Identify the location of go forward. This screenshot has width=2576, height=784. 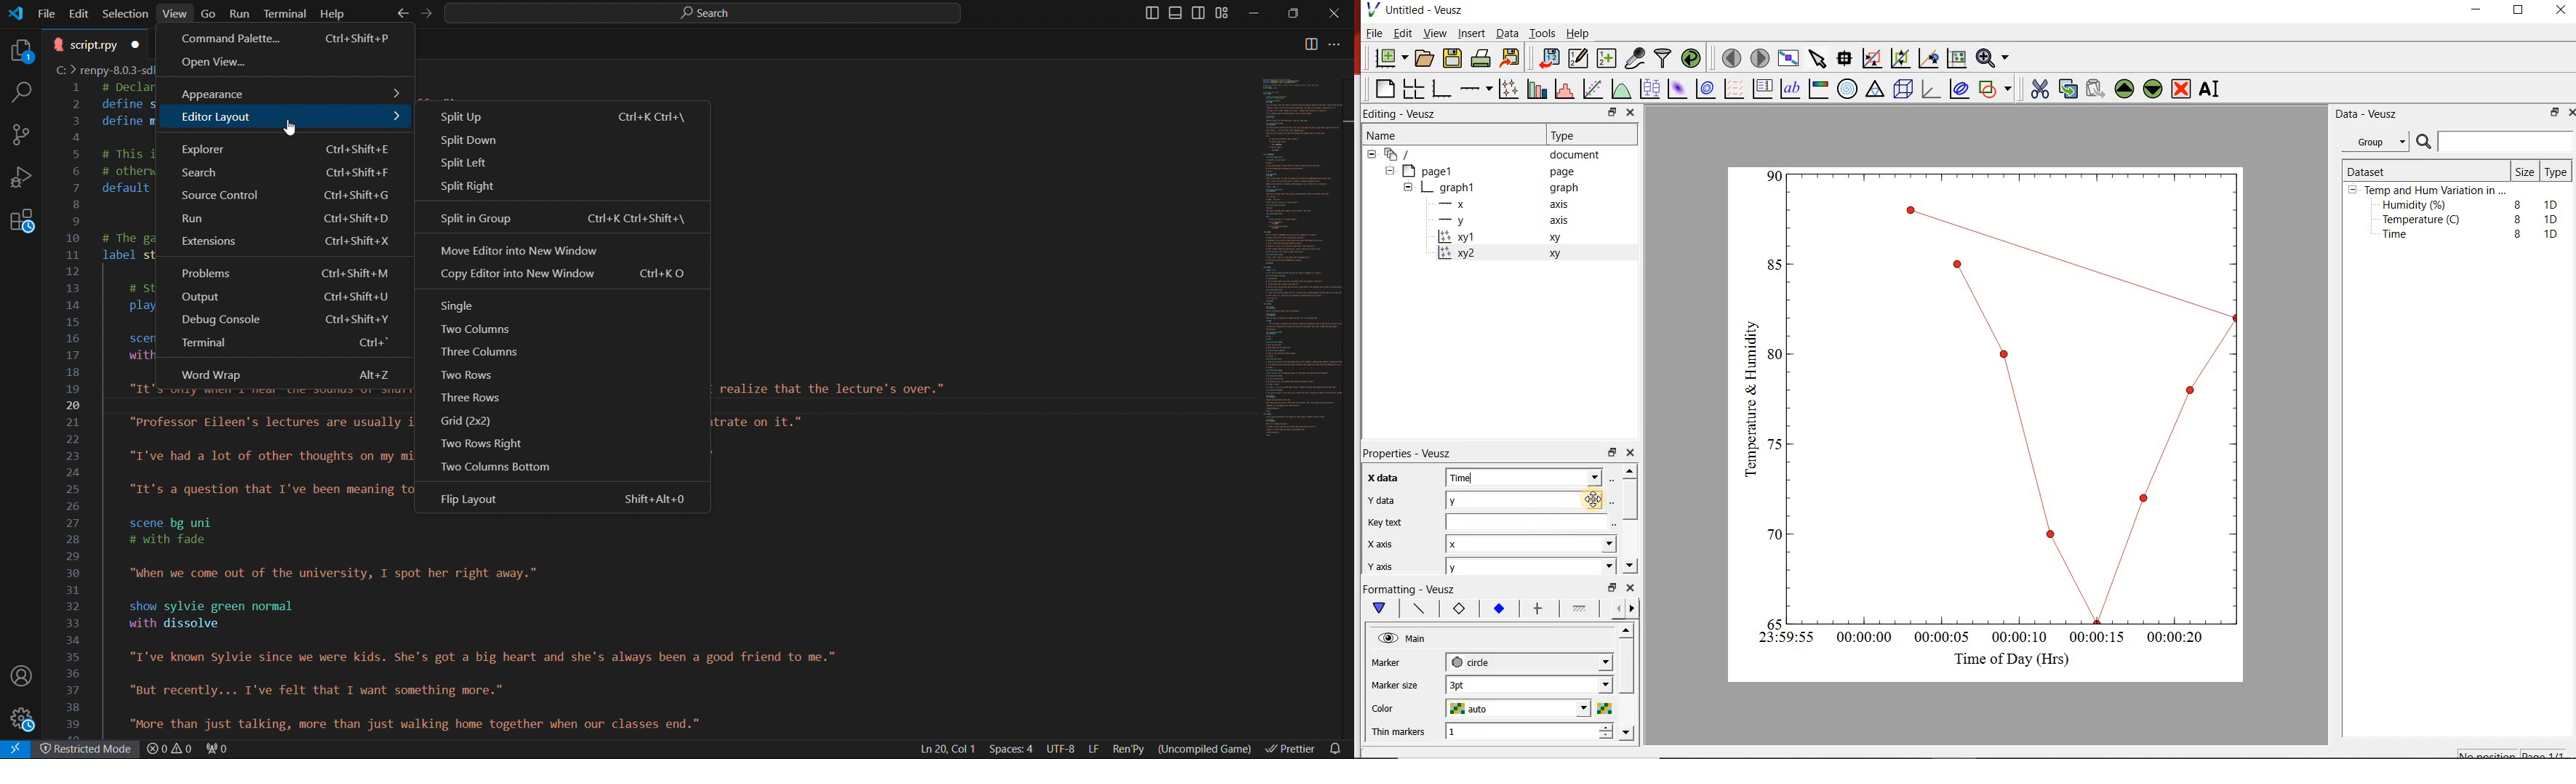
(1635, 609).